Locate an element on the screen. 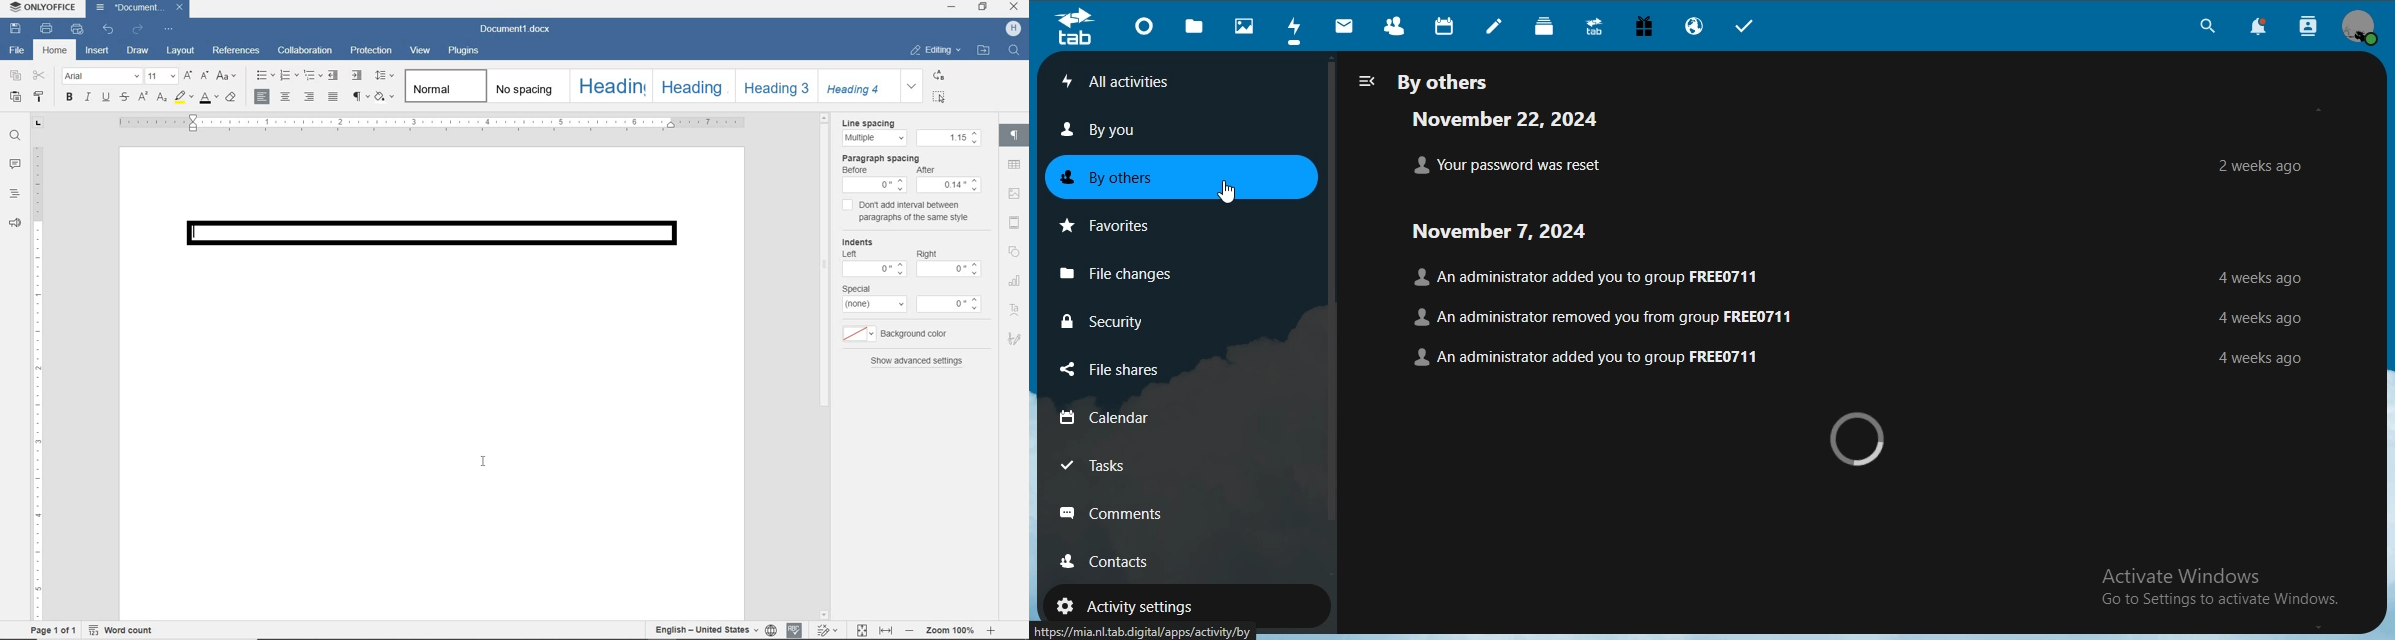 The image size is (2408, 644). font size is located at coordinates (161, 77).